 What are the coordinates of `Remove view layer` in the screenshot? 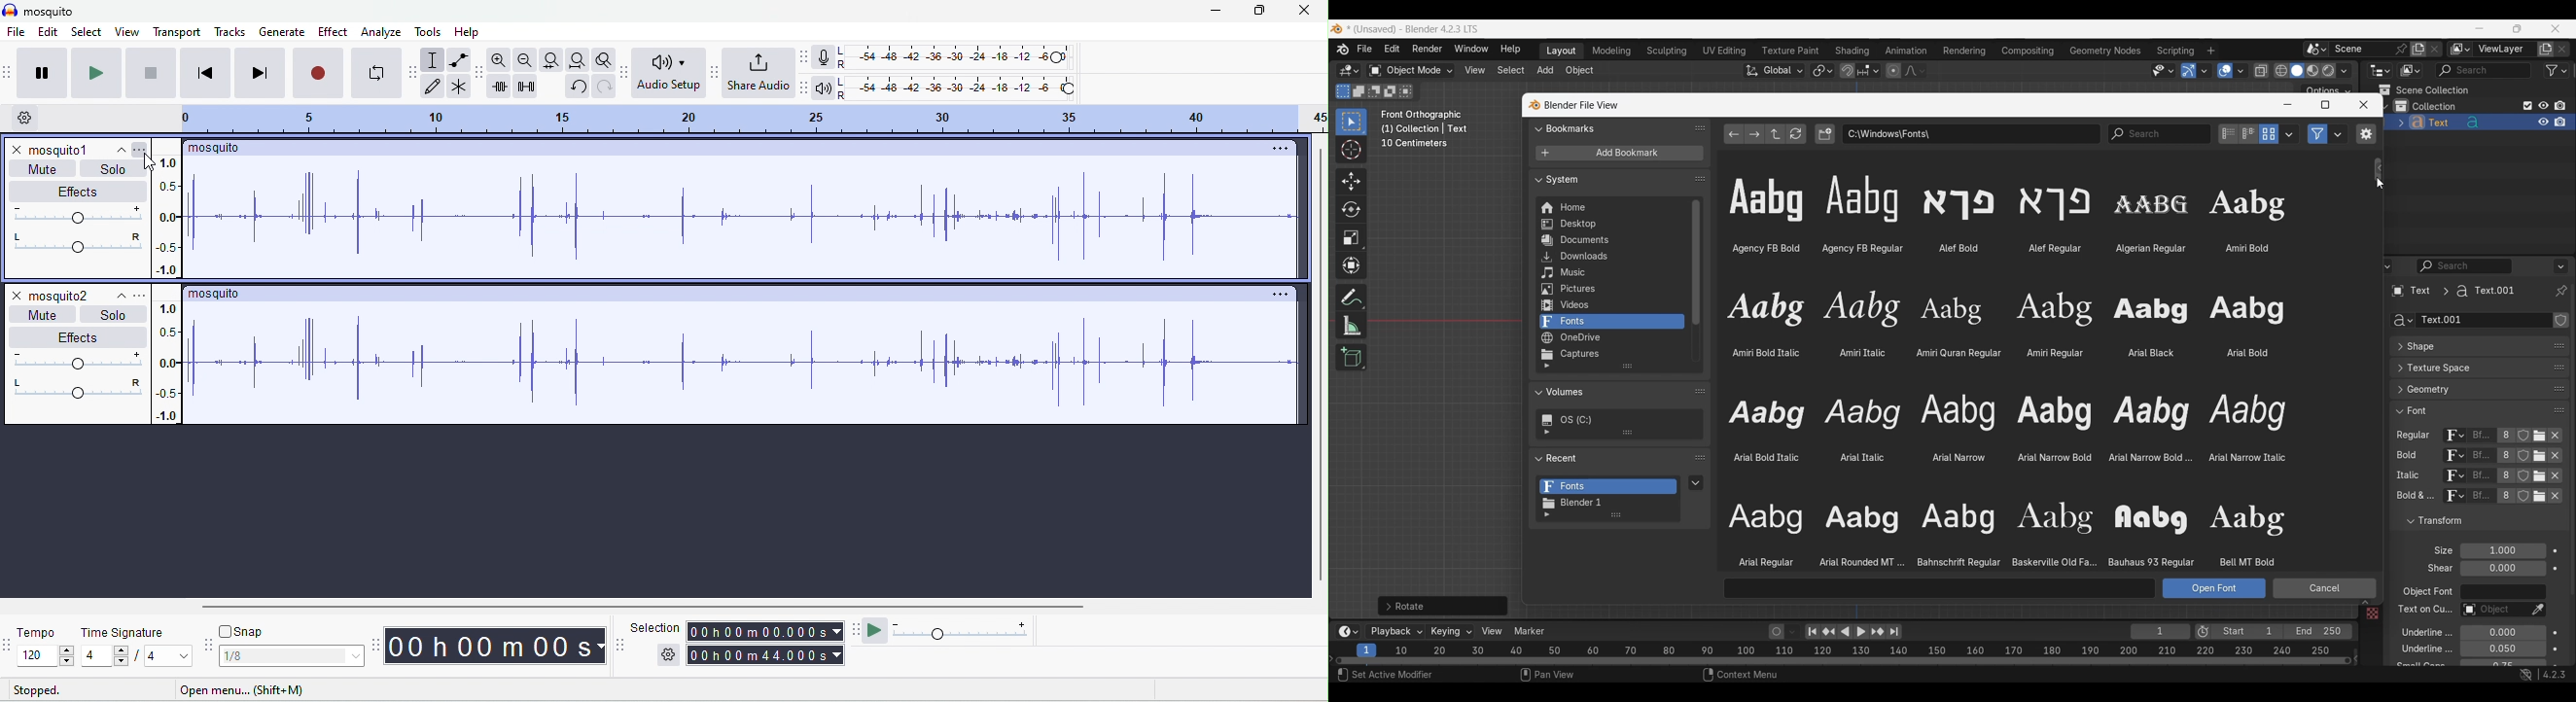 It's located at (2563, 49).